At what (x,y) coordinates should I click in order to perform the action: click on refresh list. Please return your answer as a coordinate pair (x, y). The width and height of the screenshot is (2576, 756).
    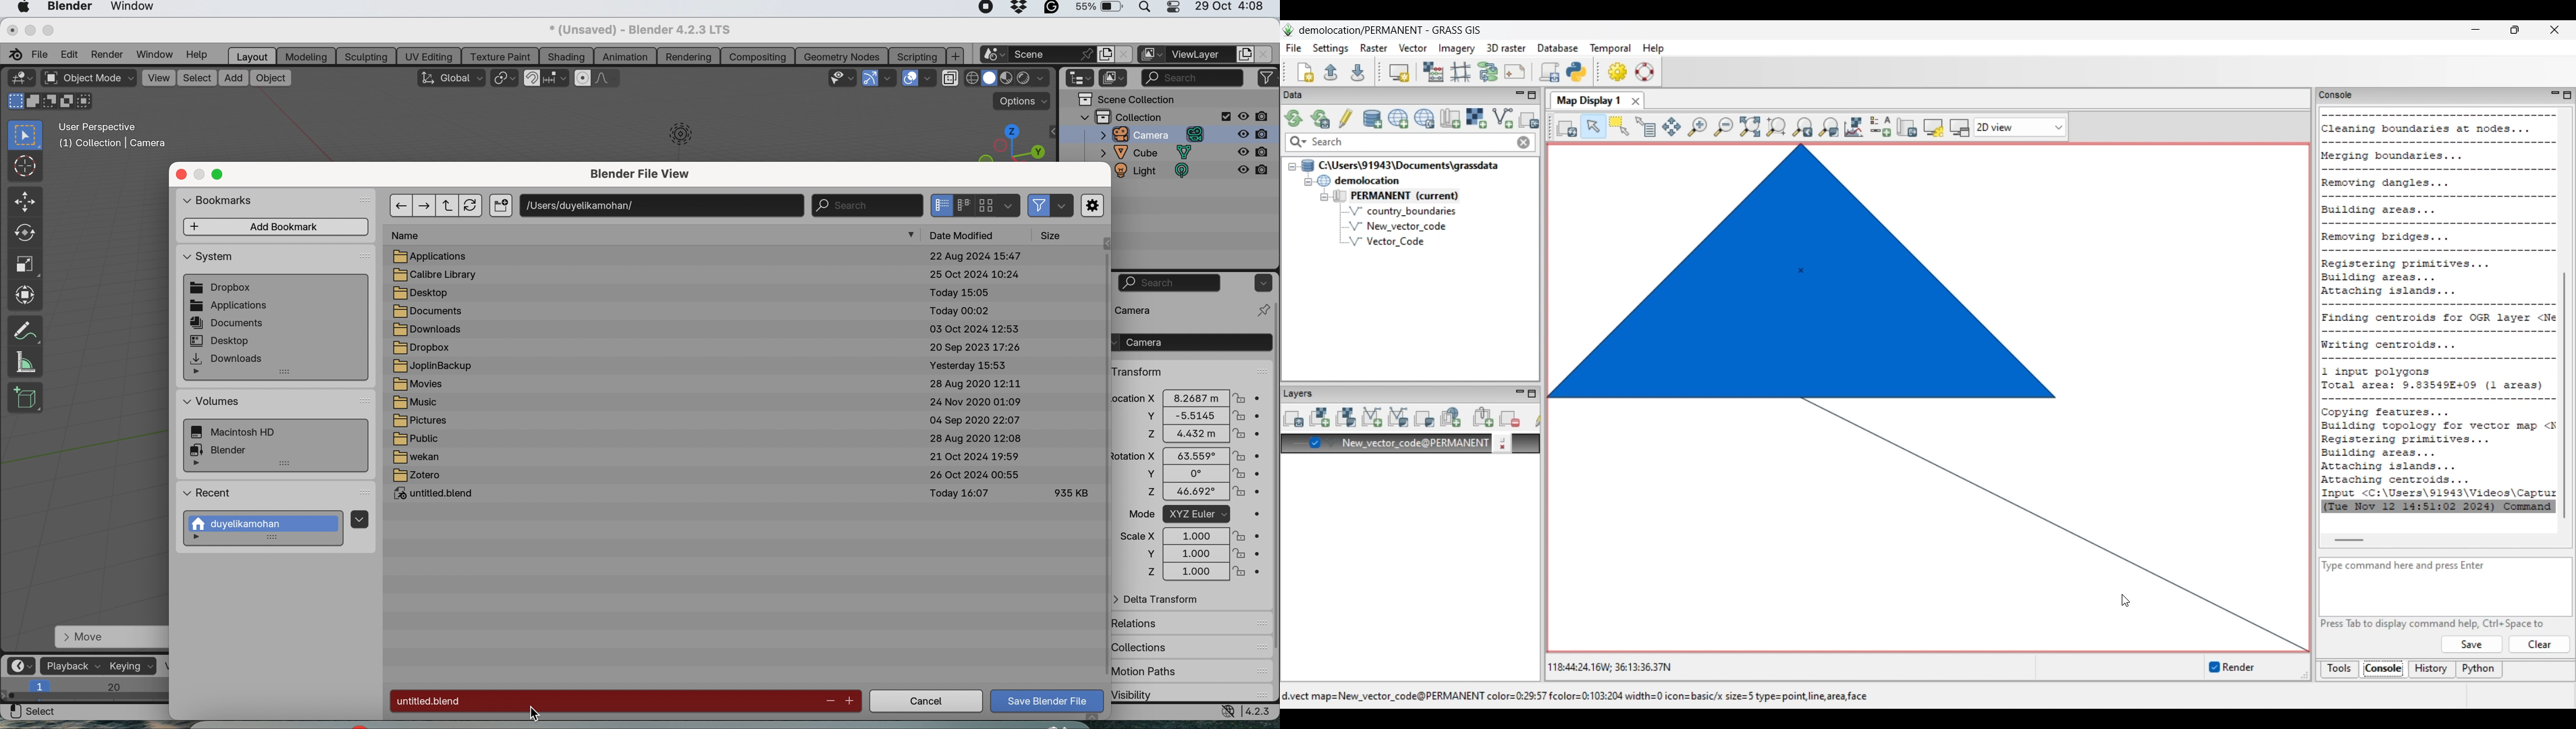
    Looking at the image, I should click on (473, 205).